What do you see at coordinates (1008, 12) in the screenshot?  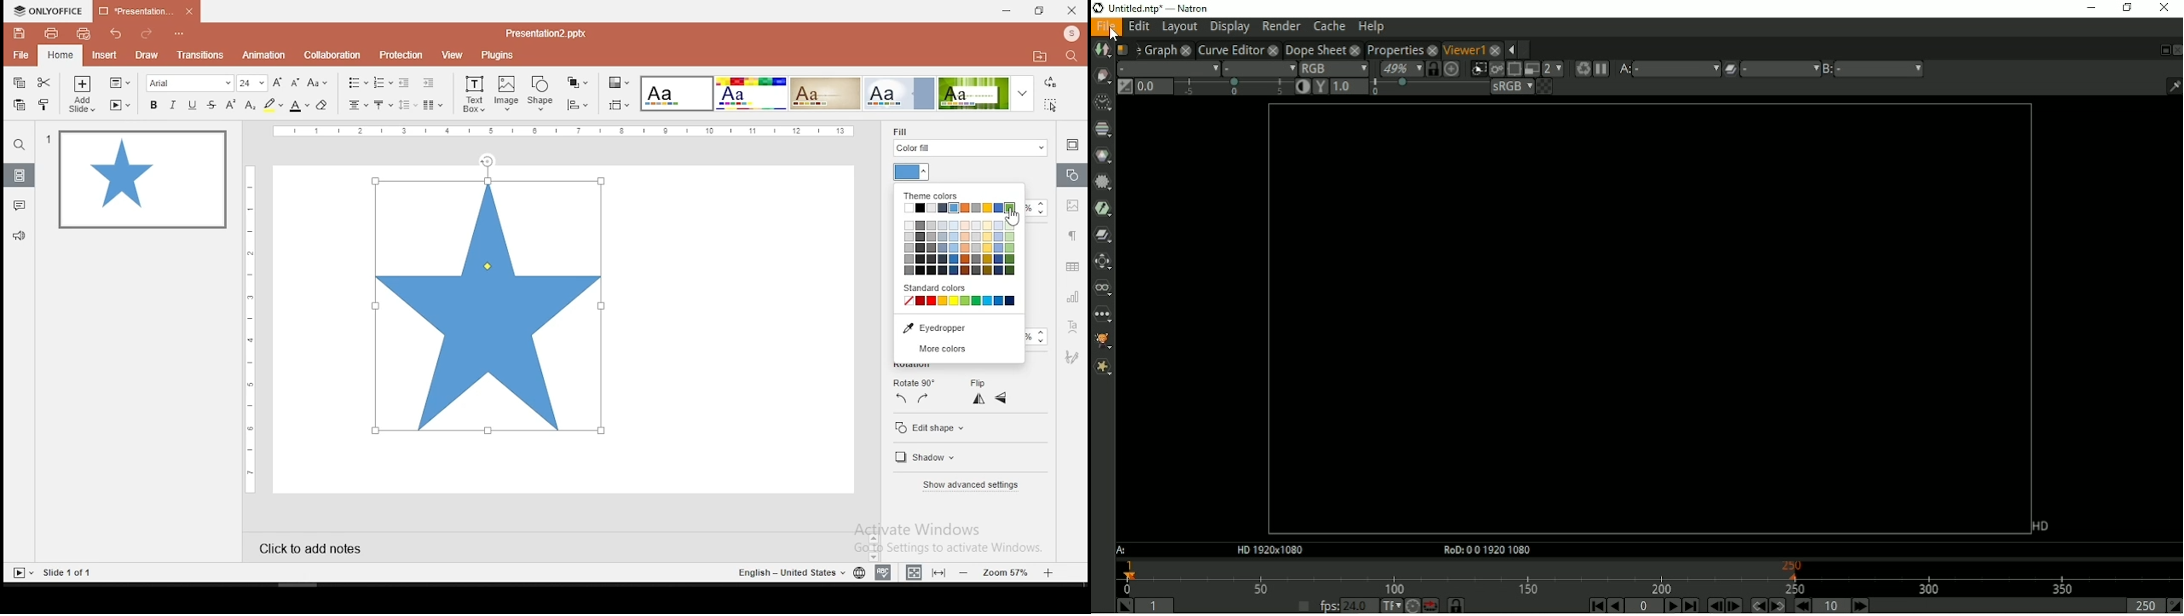 I see `minimize` at bounding box center [1008, 12].